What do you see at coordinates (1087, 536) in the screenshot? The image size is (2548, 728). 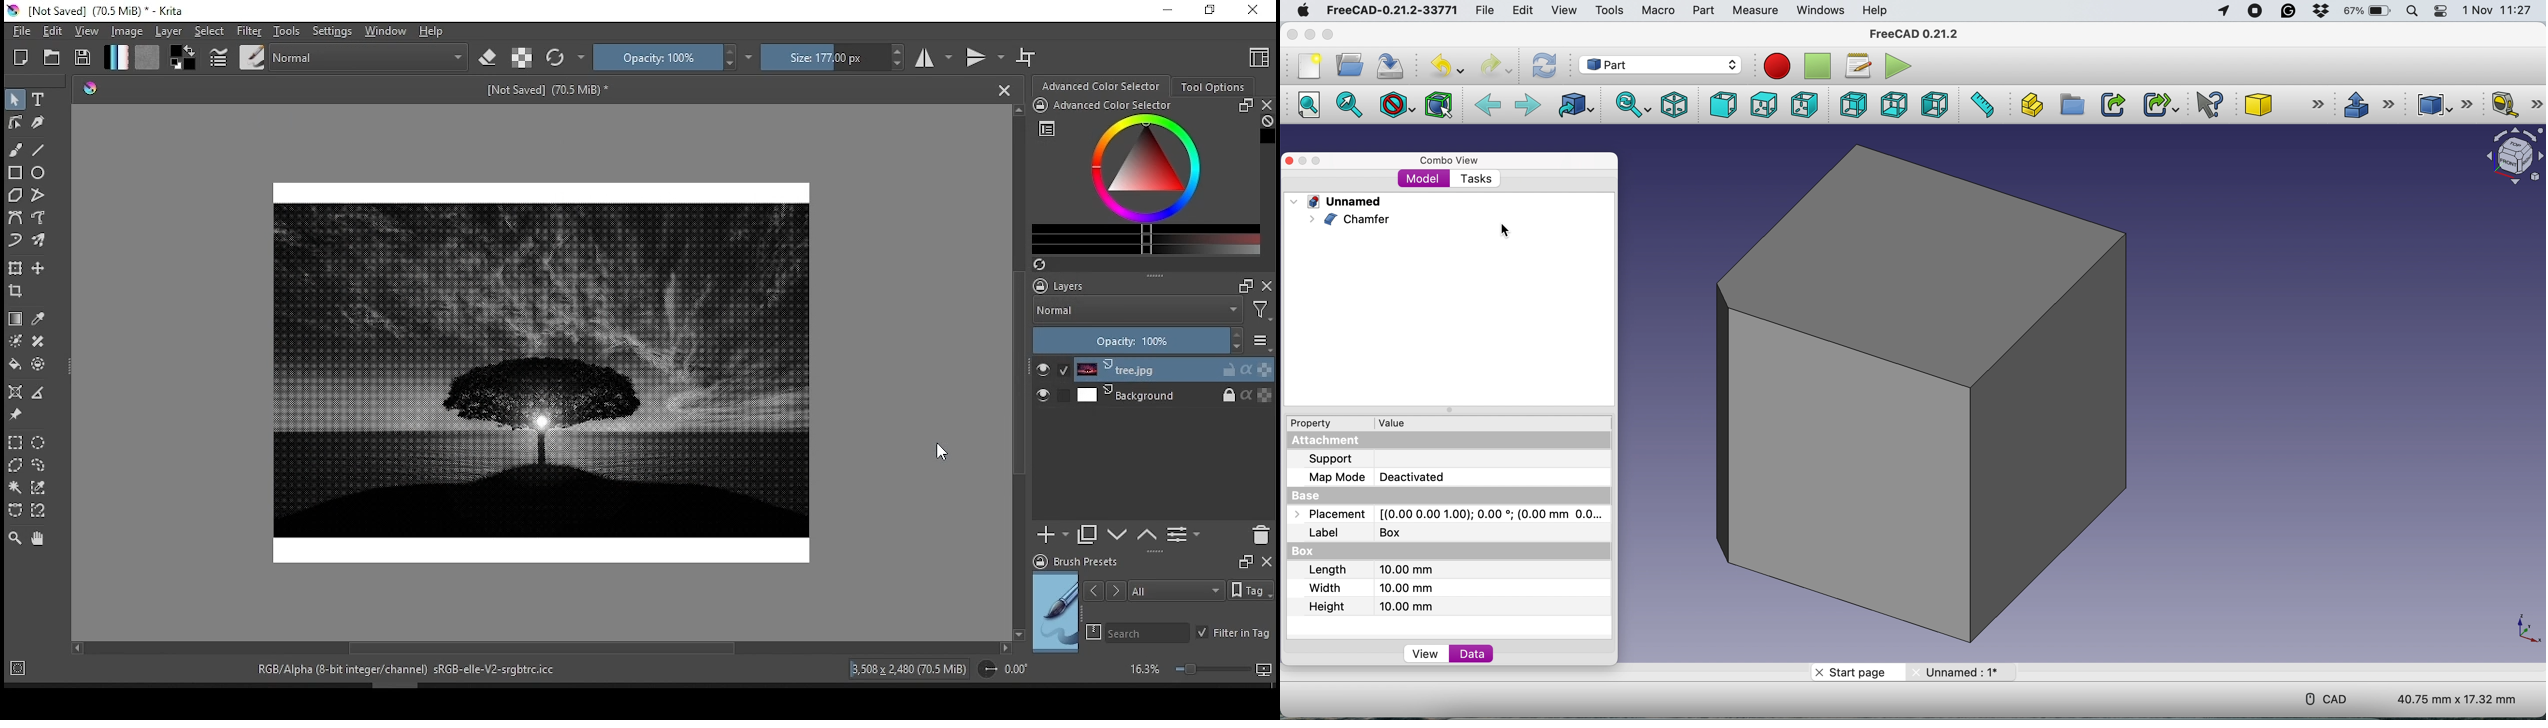 I see `duplicate layer` at bounding box center [1087, 536].